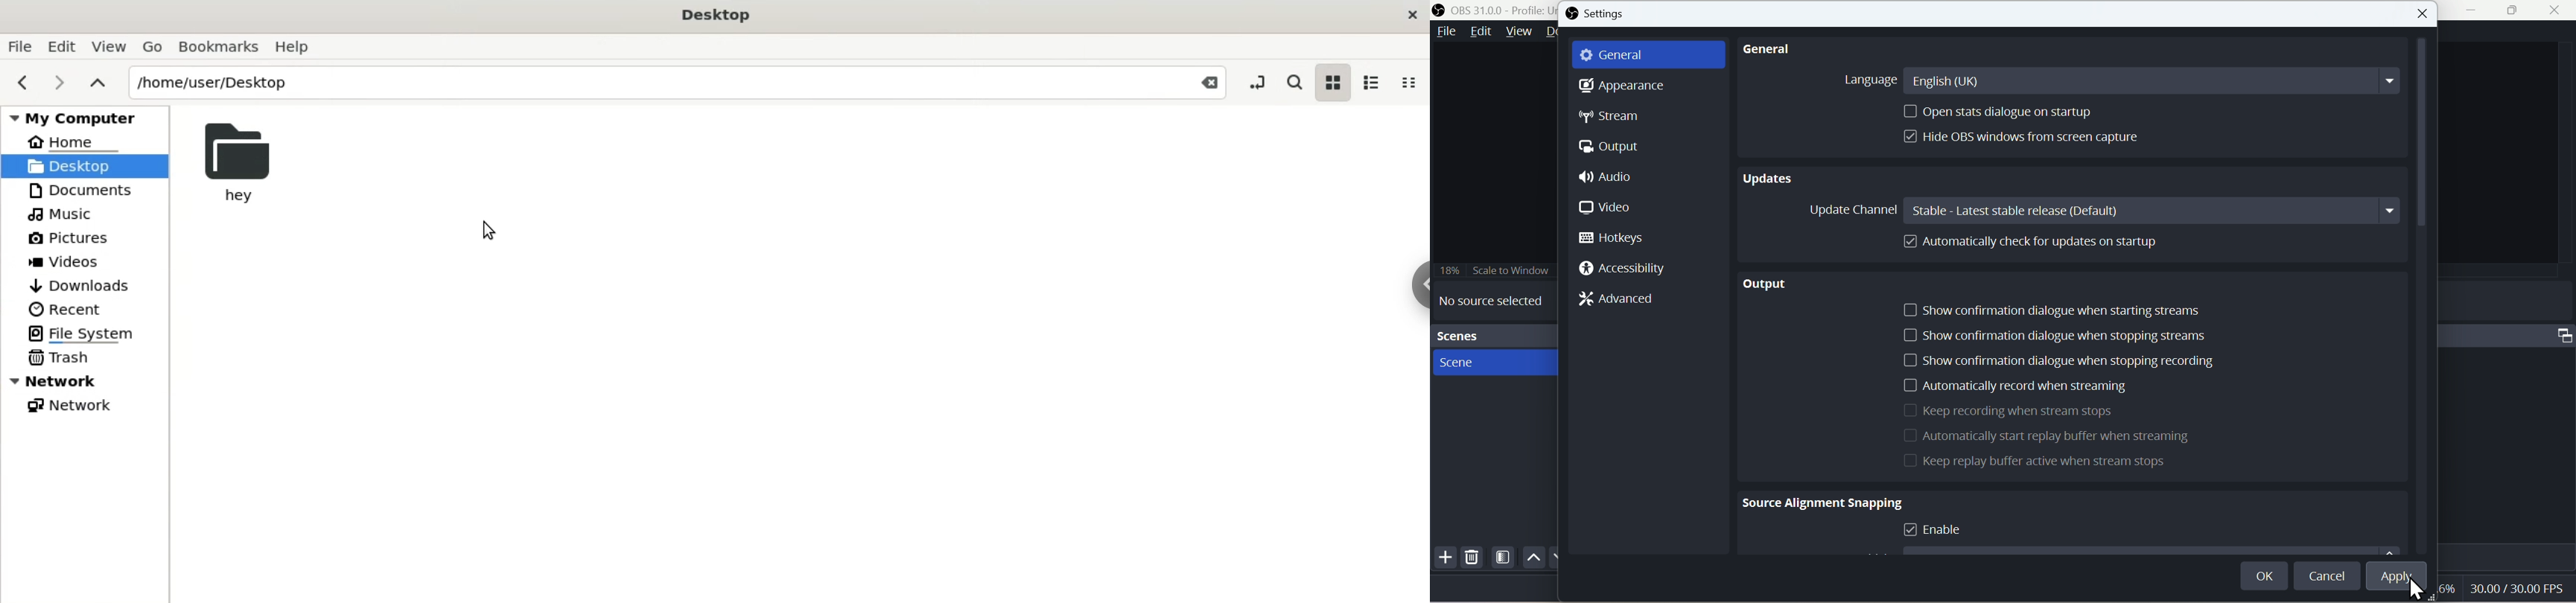 The width and height of the screenshot is (2576, 616). I want to click on Show confirmation dialogue when stopping streams, so click(2060, 335).